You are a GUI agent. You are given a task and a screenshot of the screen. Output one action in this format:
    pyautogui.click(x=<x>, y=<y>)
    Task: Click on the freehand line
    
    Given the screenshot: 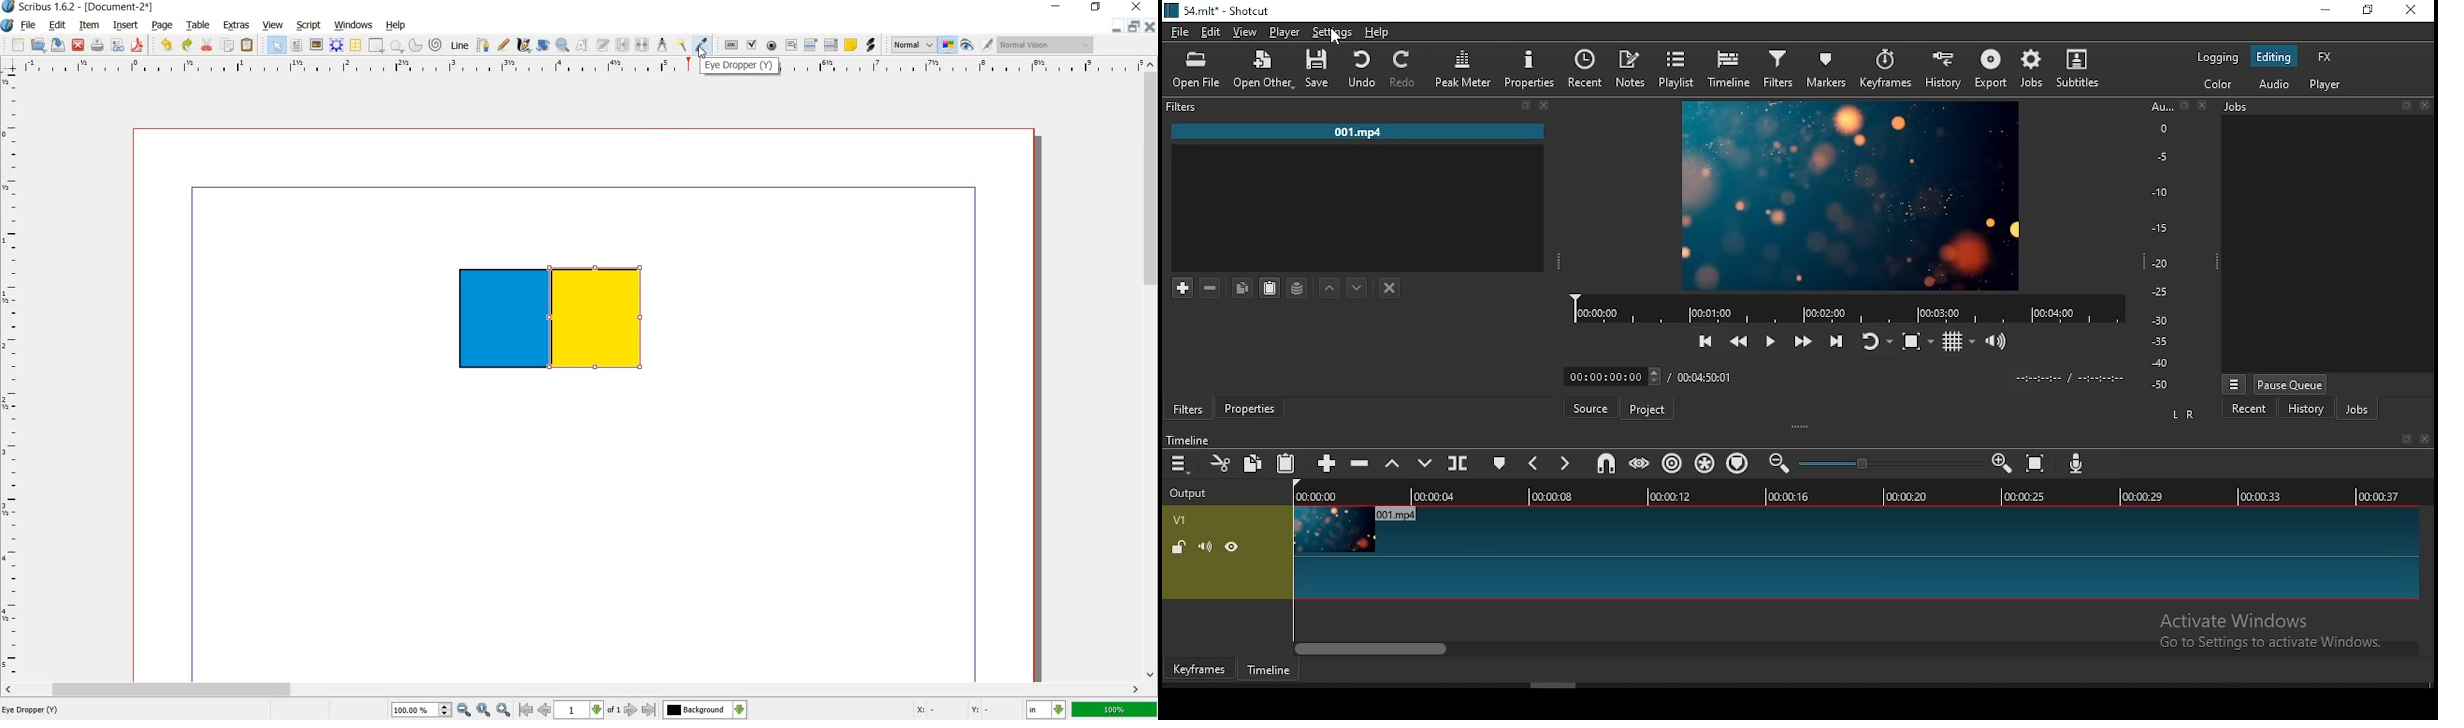 What is the action you would take?
    pyautogui.click(x=504, y=43)
    